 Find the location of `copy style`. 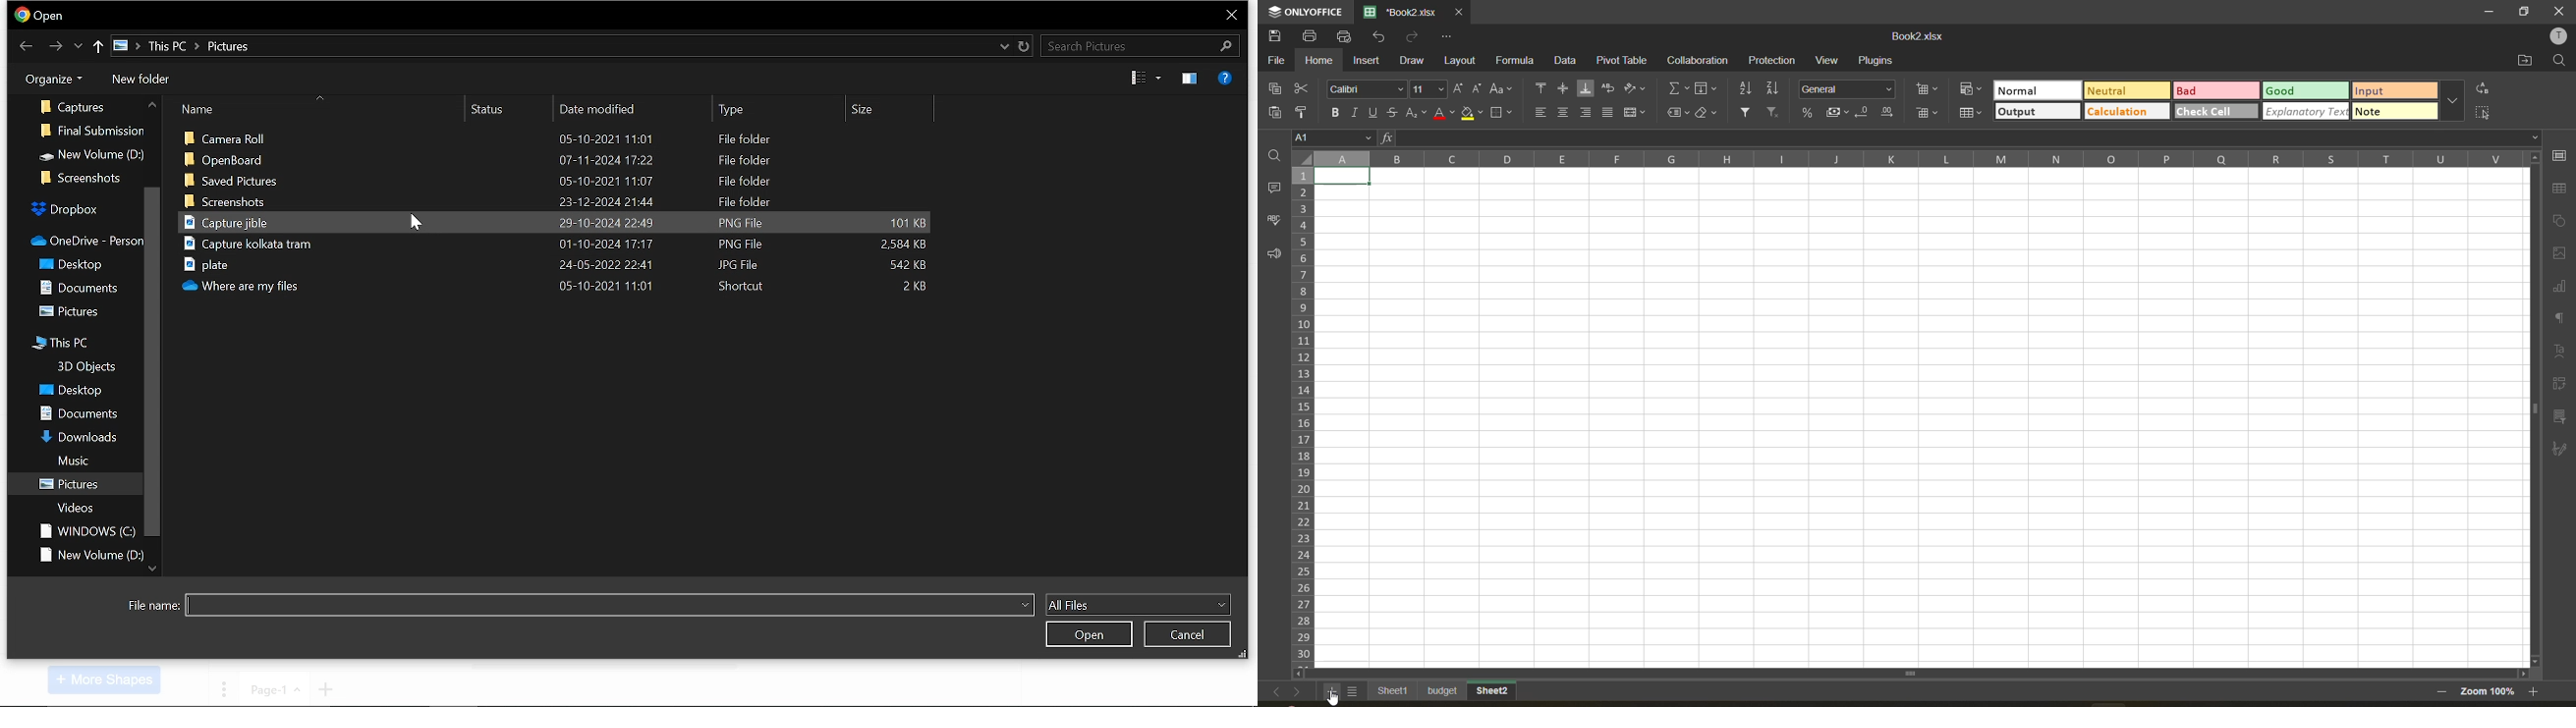

copy style is located at coordinates (1301, 114).